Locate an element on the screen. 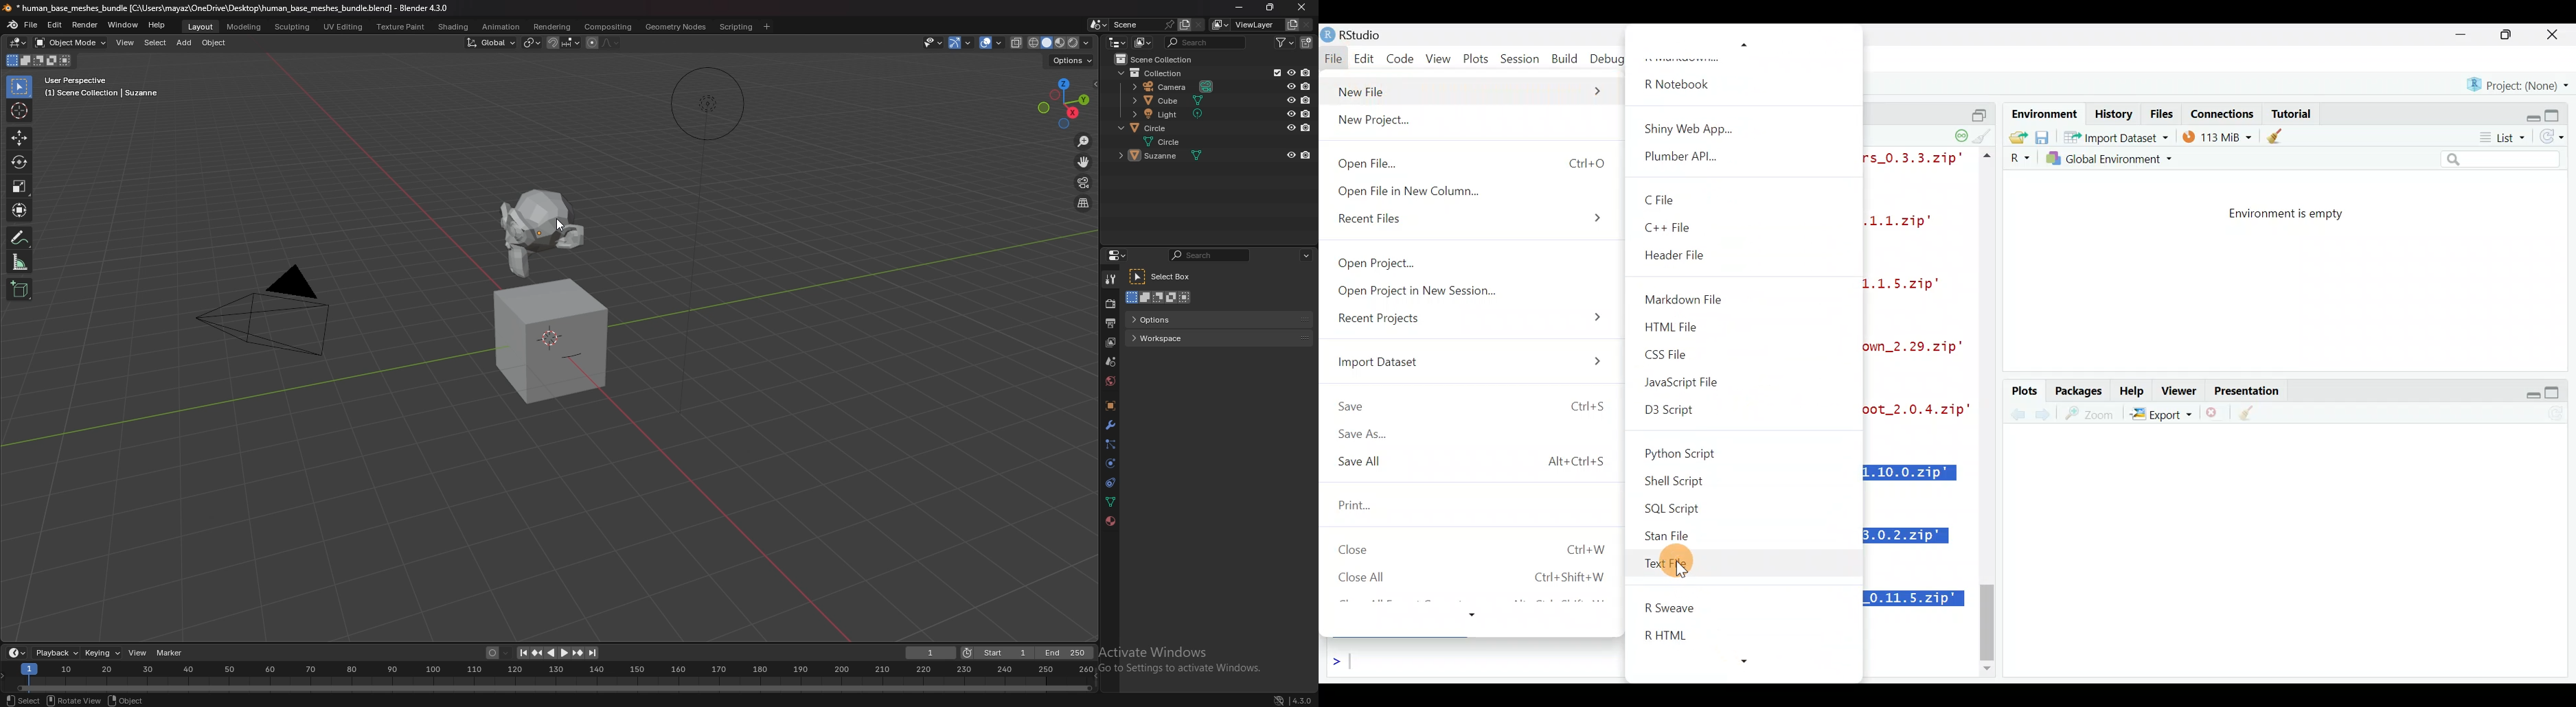 The image size is (2576, 728). Import Dataset is located at coordinates (1471, 364).